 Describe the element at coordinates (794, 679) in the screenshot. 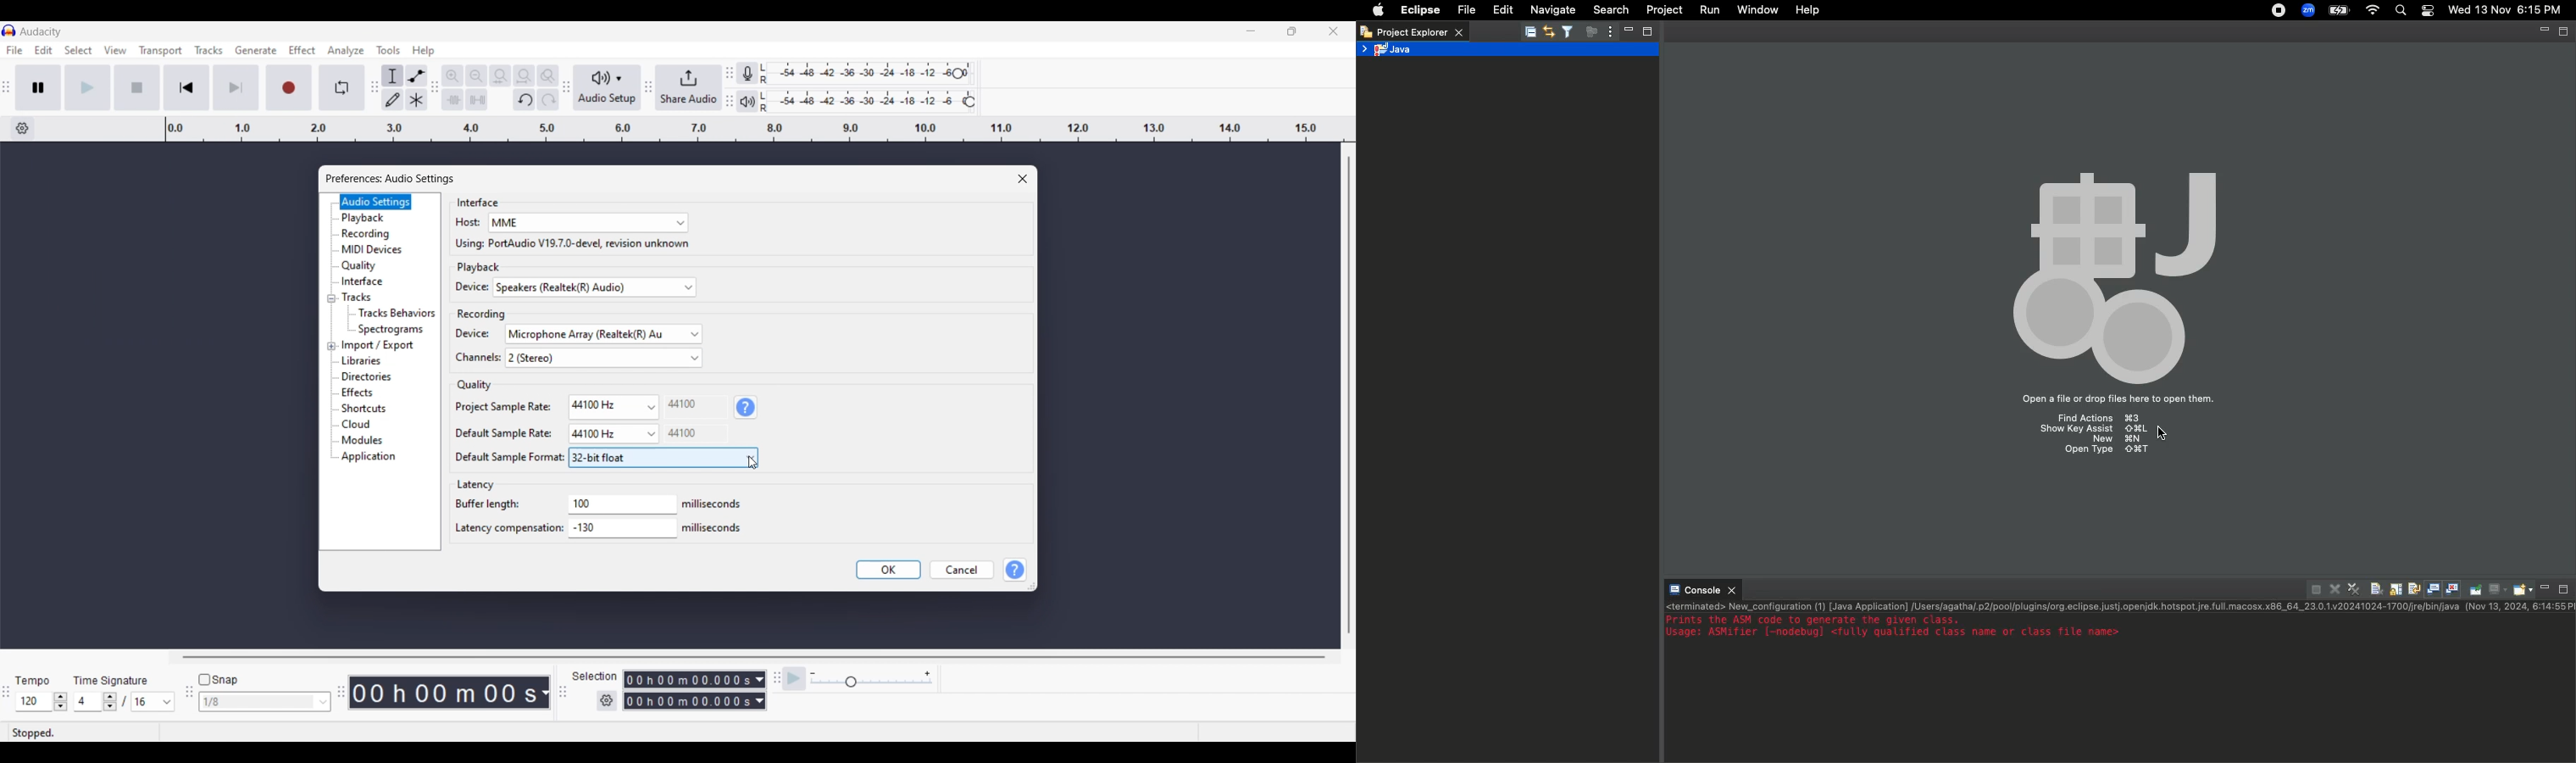

I see `Play-at-speed/Play-at-speed oncce` at that location.